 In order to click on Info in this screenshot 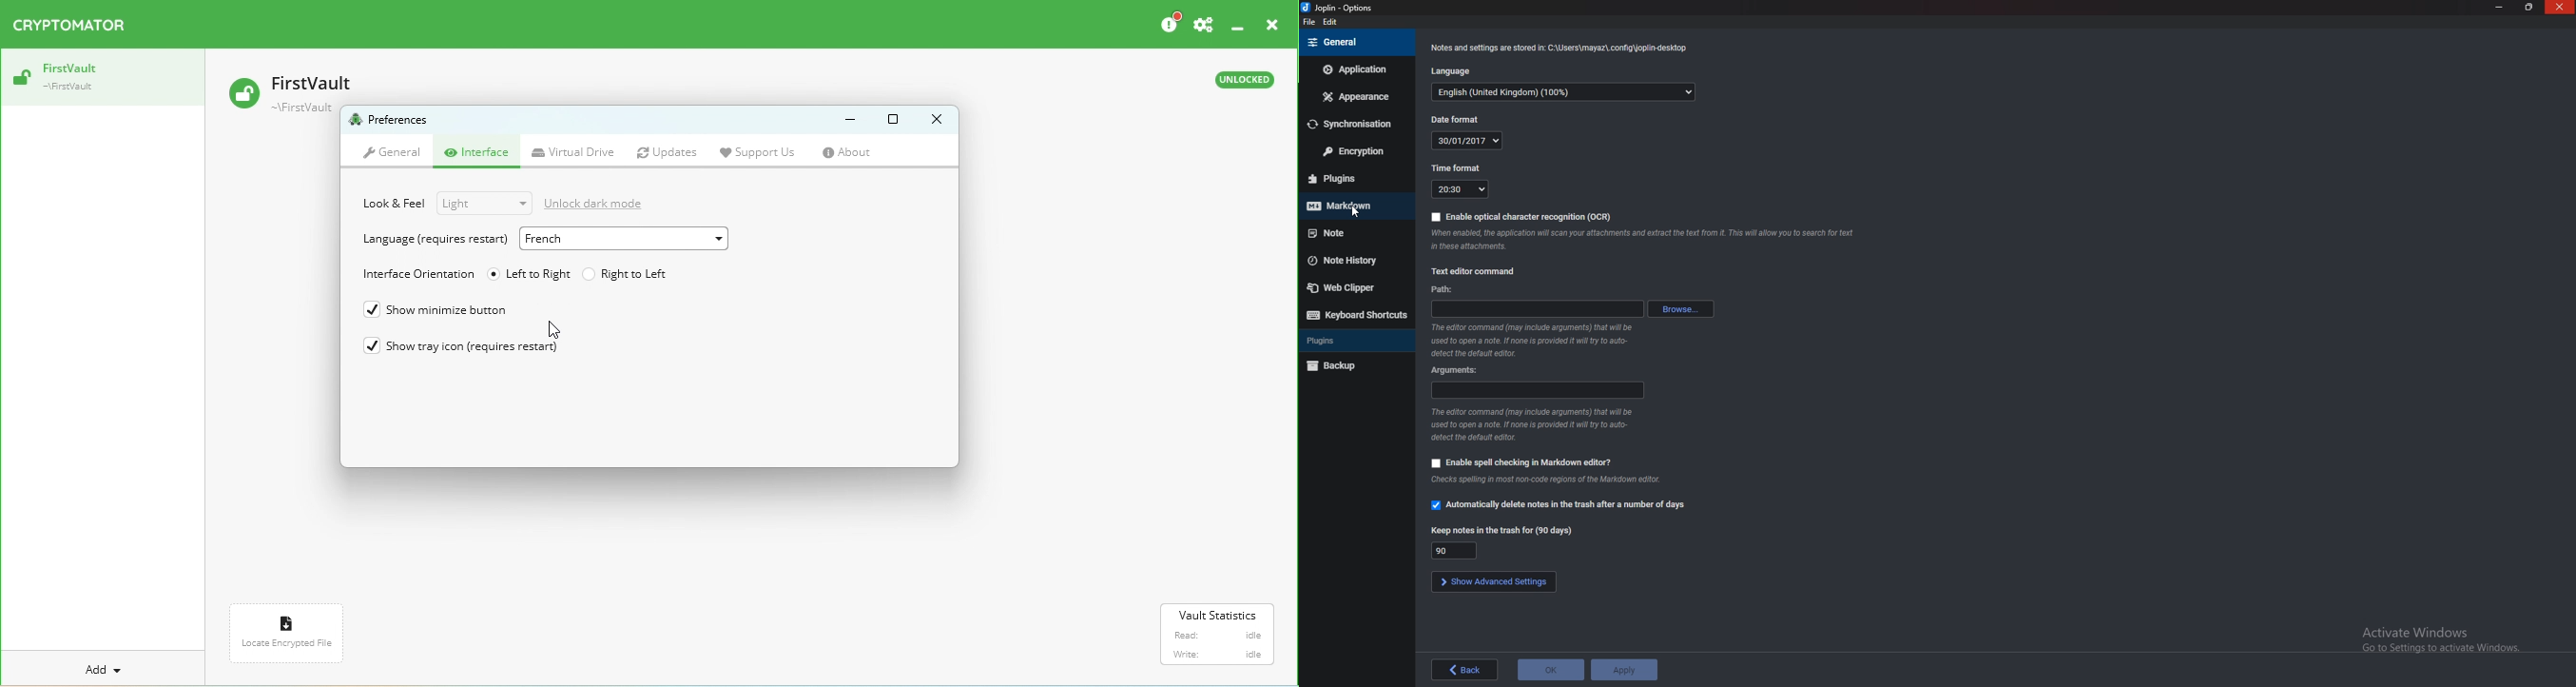, I will do `click(1640, 238)`.